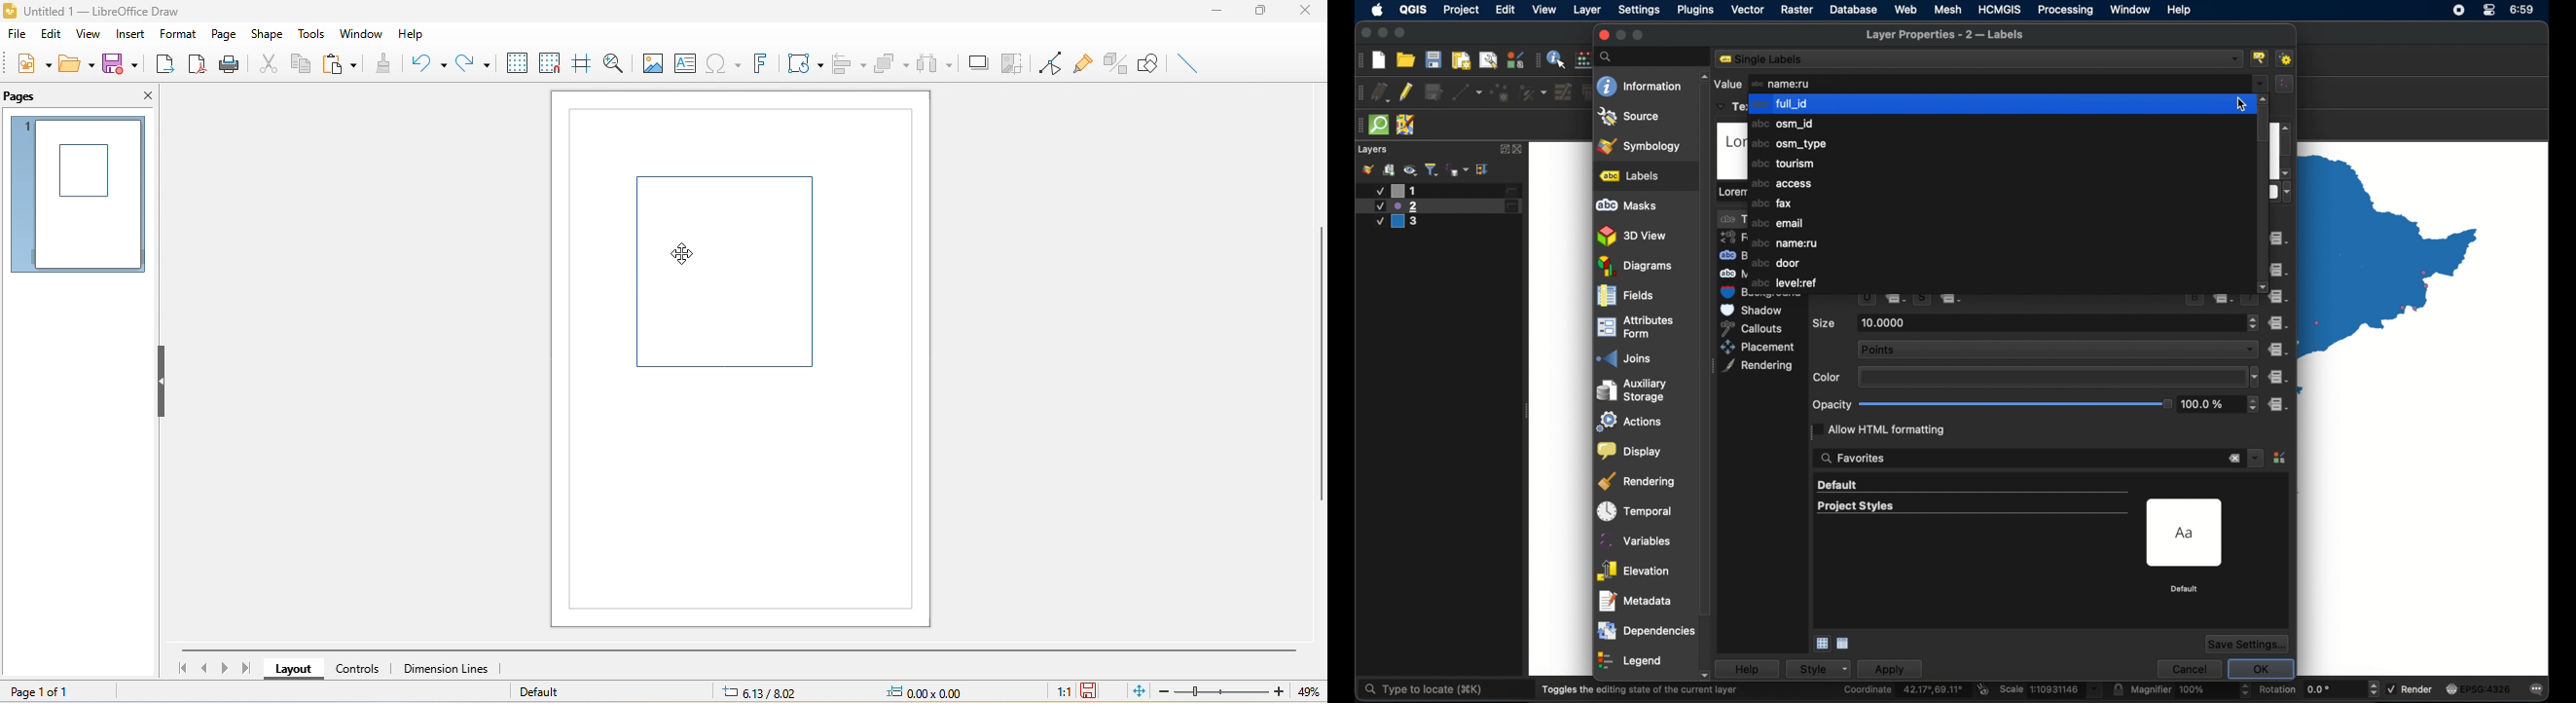 This screenshot has width=2576, height=728. I want to click on hide, so click(163, 385).